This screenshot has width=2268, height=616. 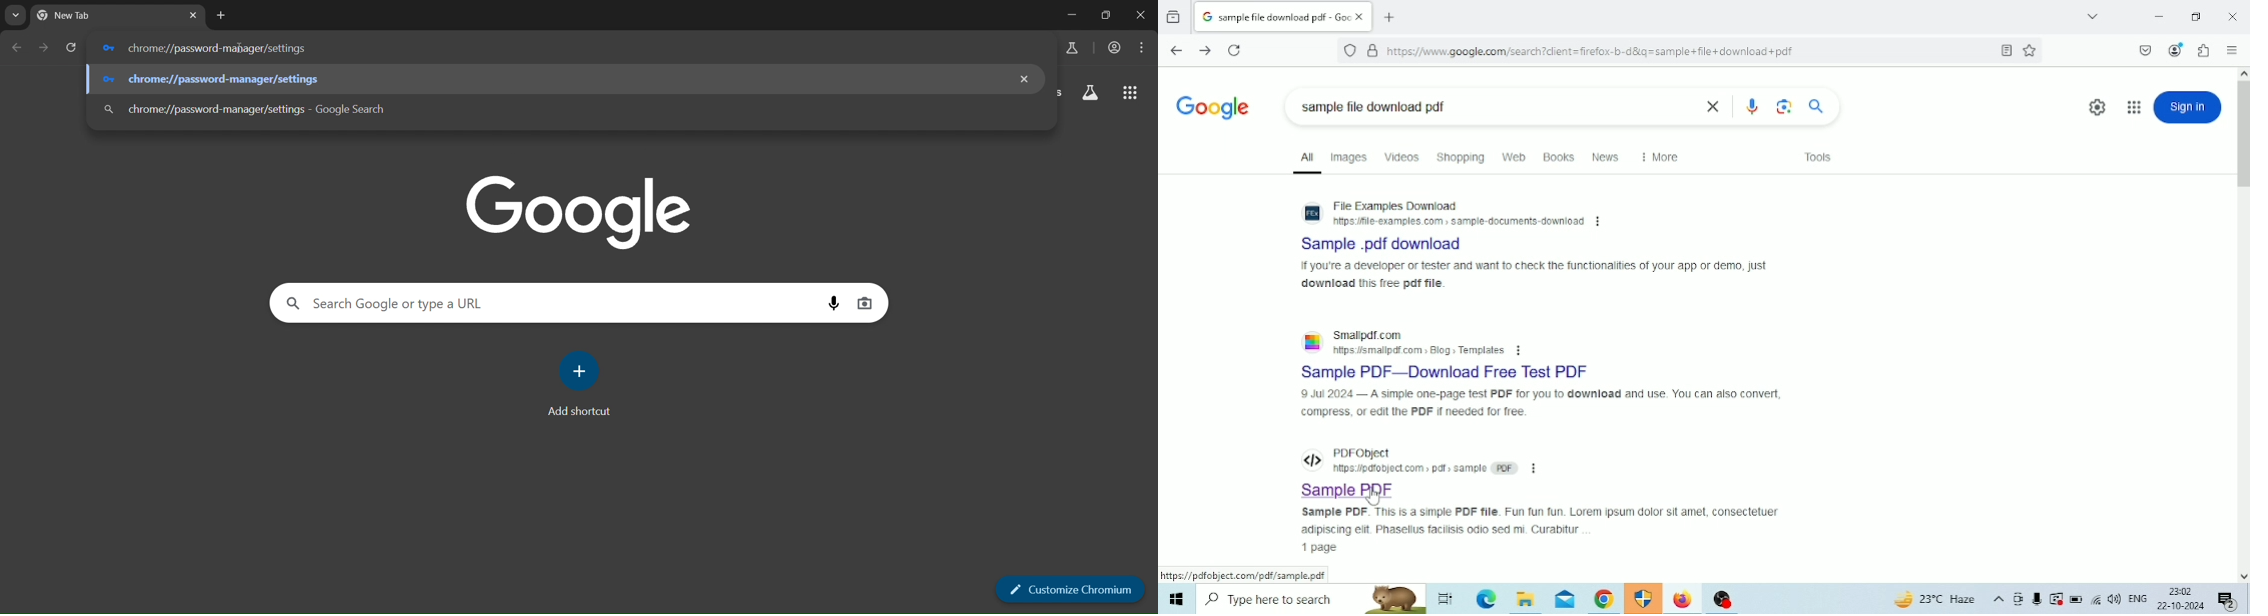 I want to click on Mail, so click(x=1565, y=600).